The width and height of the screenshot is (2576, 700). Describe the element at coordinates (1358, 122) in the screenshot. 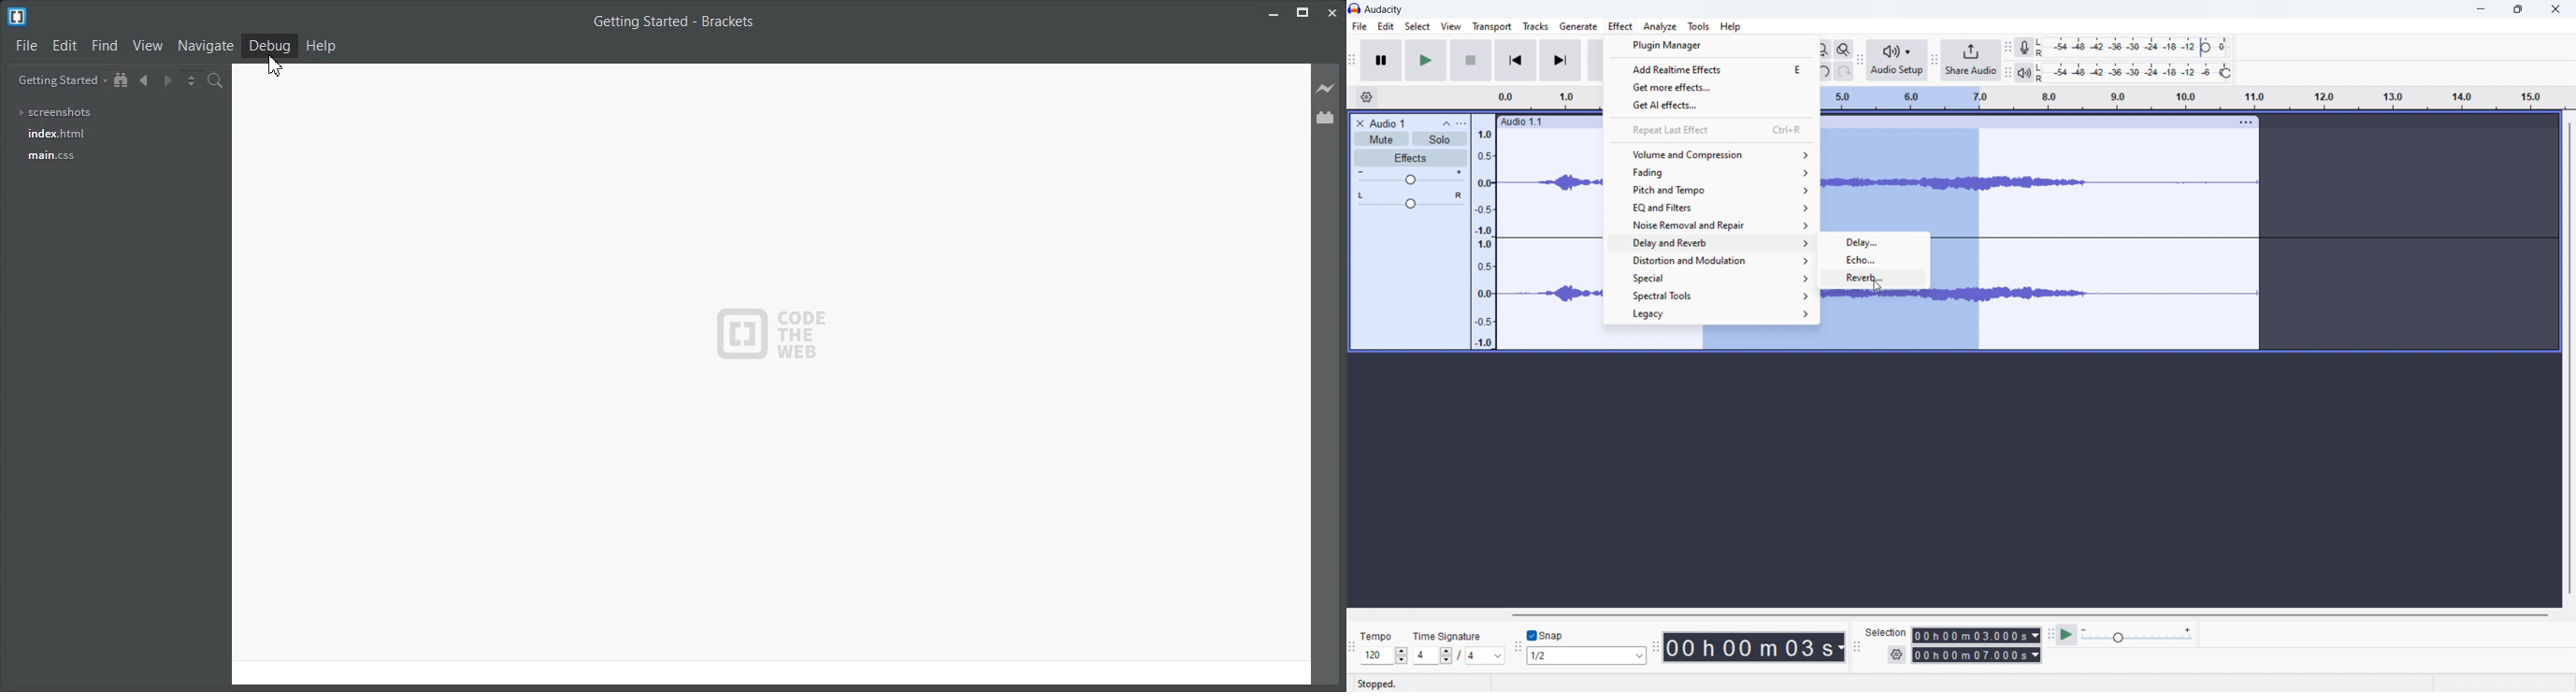

I see `close audio` at that location.